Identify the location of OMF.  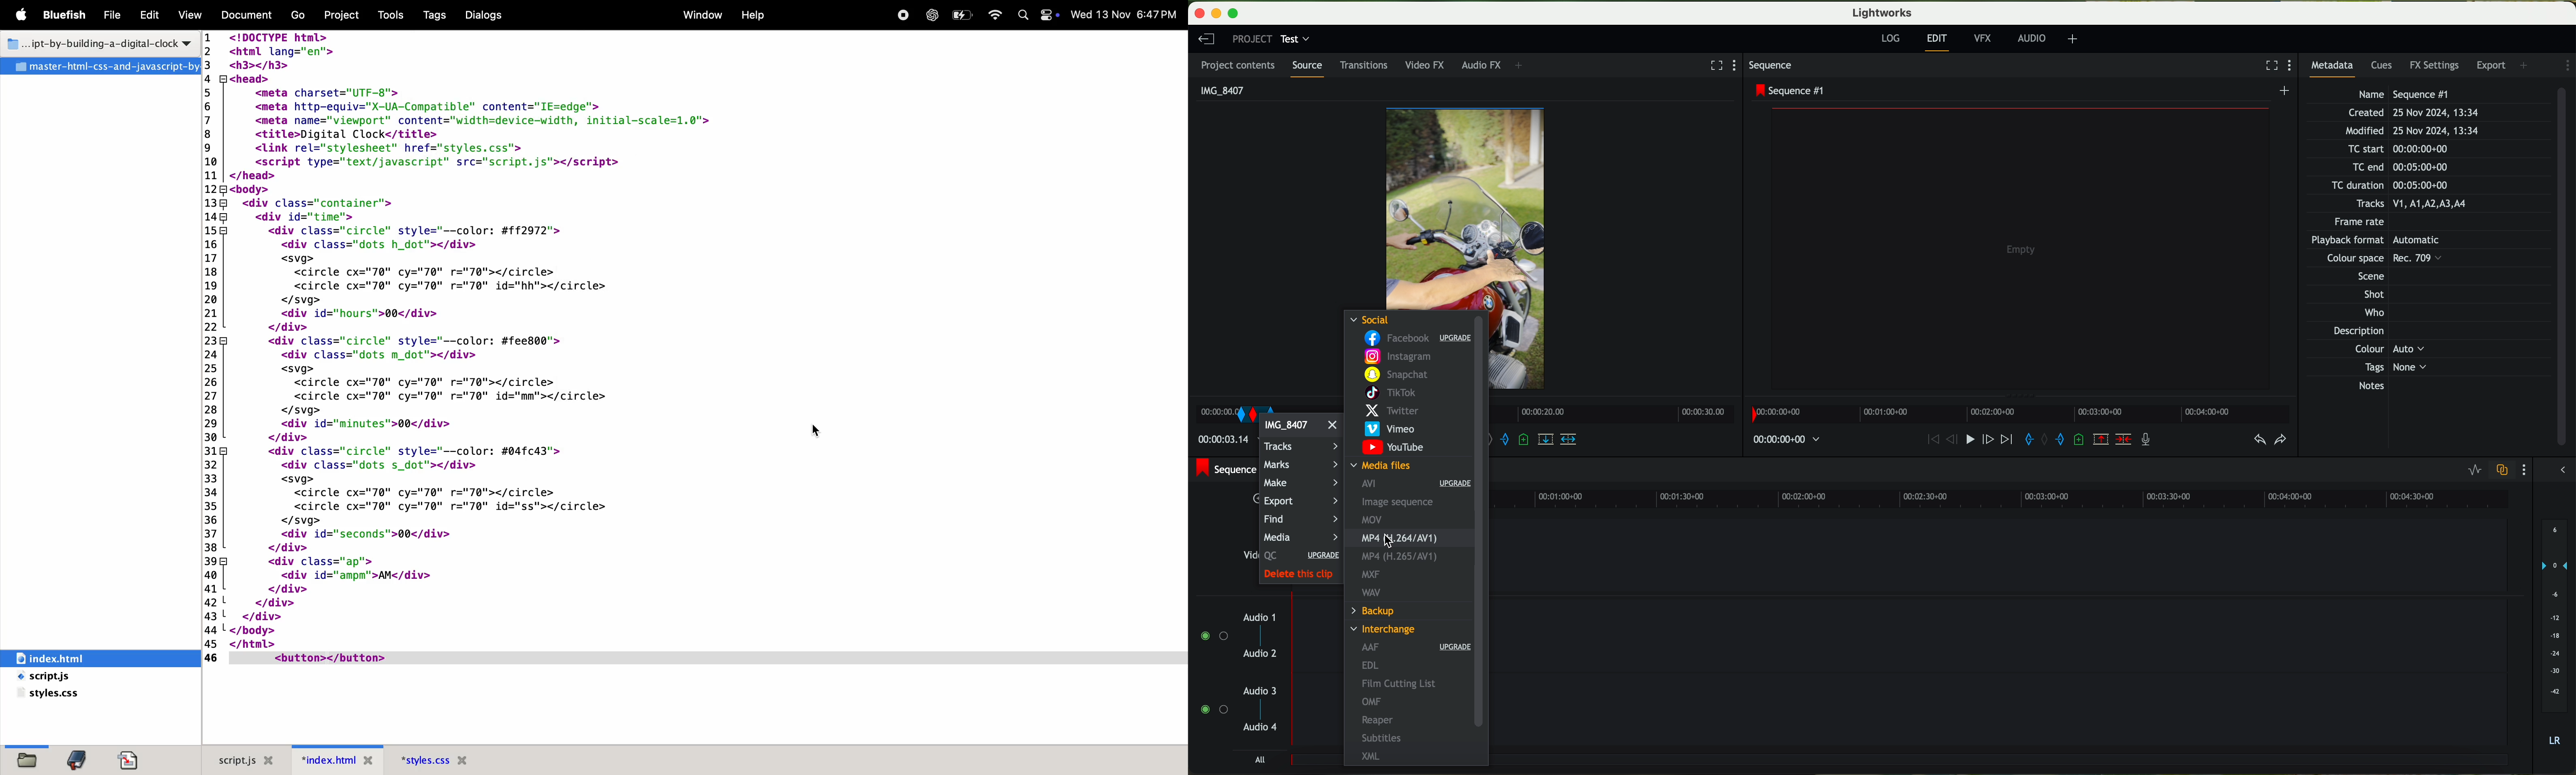
(1373, 702).